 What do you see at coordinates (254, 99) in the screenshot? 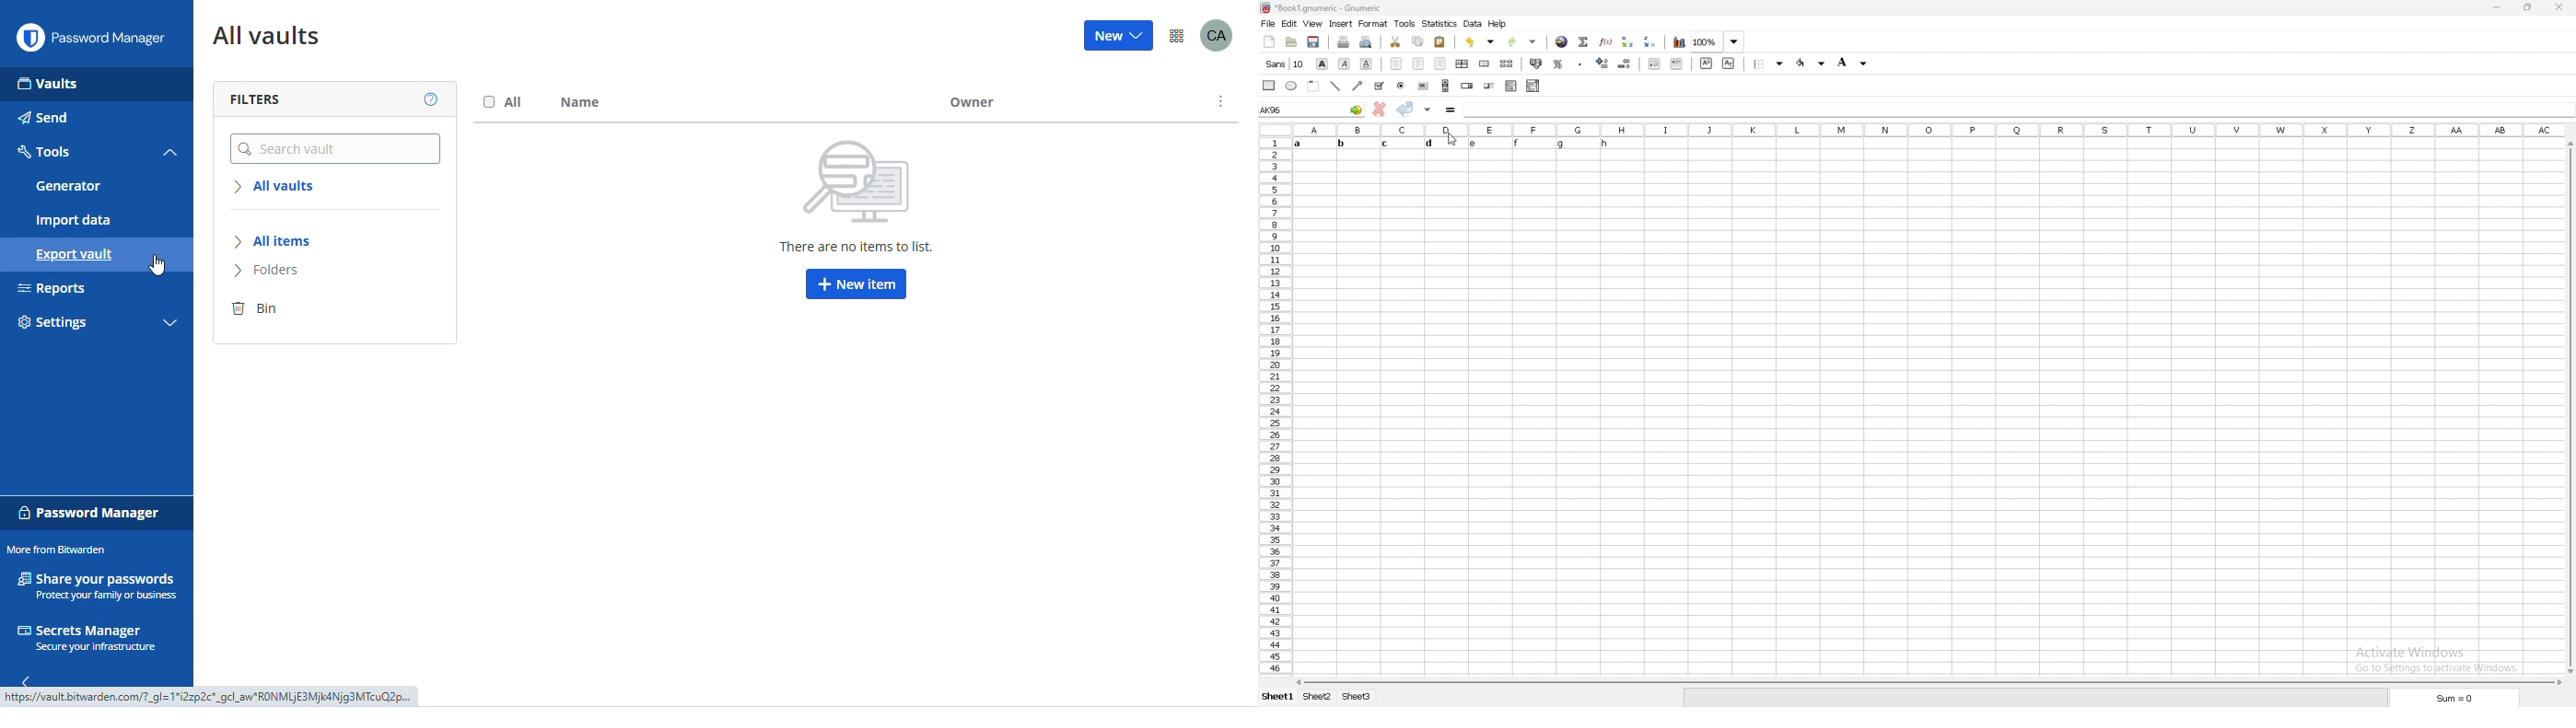
I see `filters` at bounding box center [254, 99].